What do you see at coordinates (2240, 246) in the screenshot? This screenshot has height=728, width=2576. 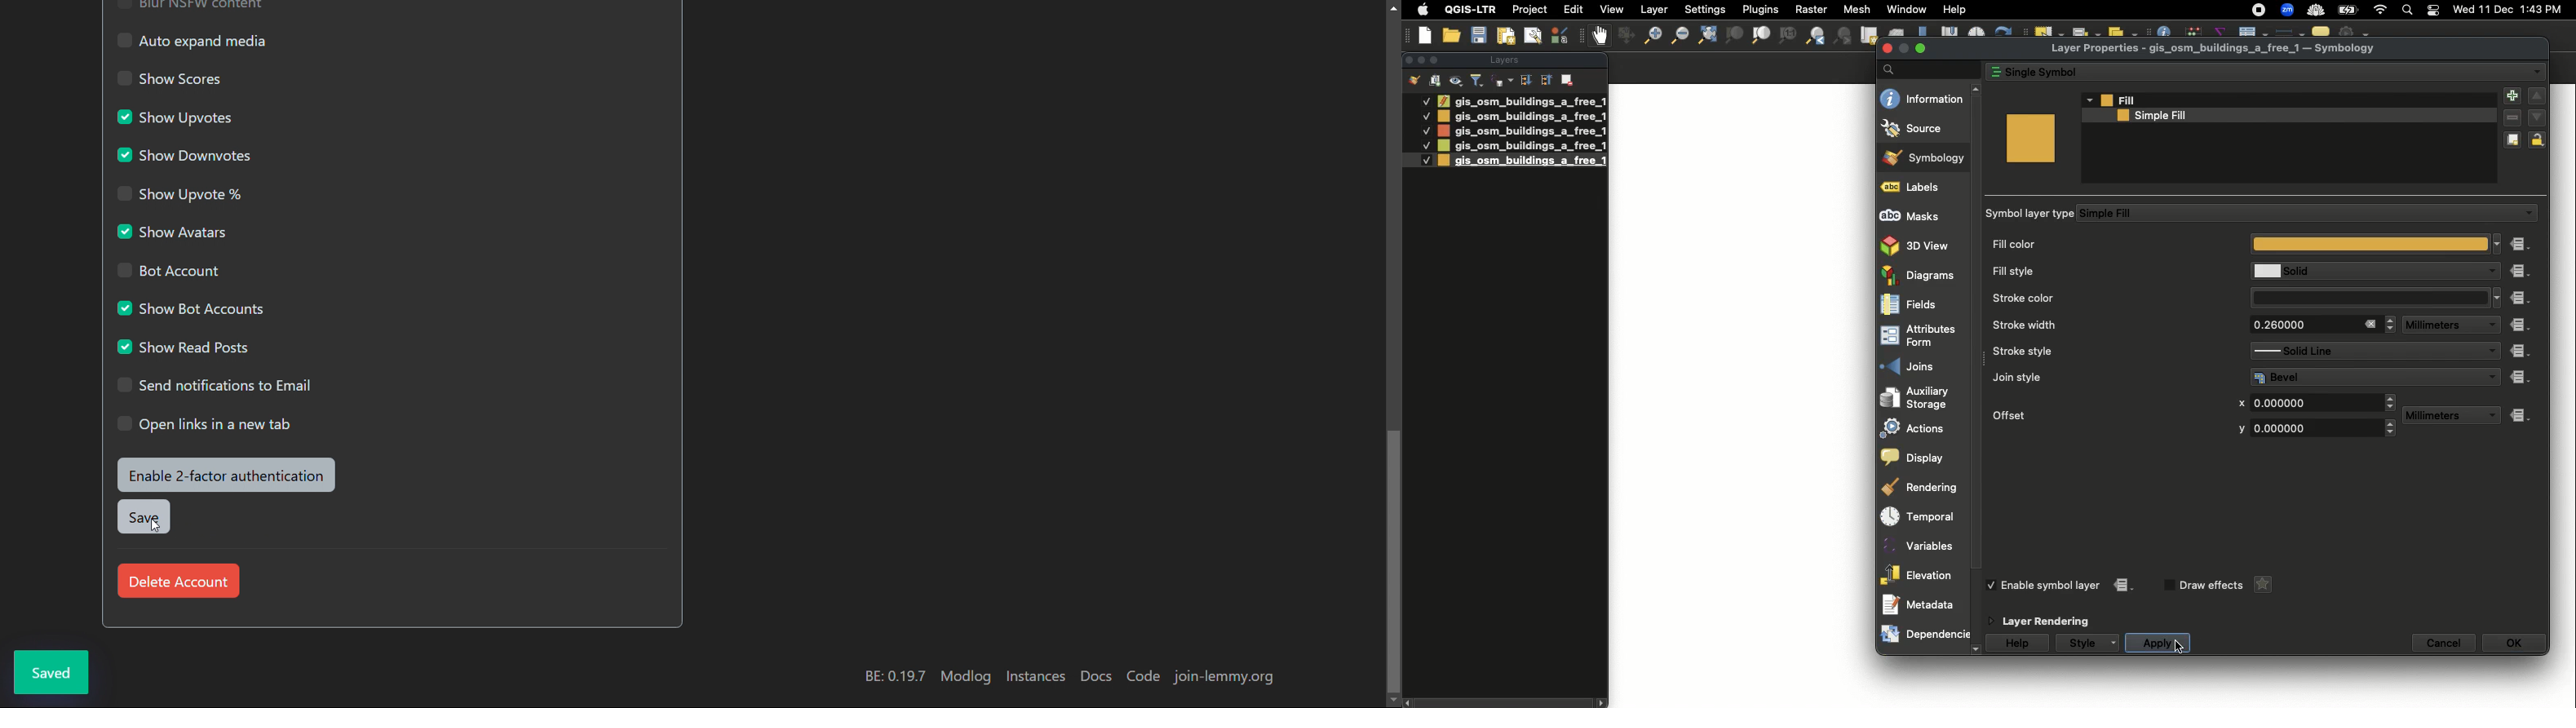 I see `Fill color` at bounding box center [2240, 246].